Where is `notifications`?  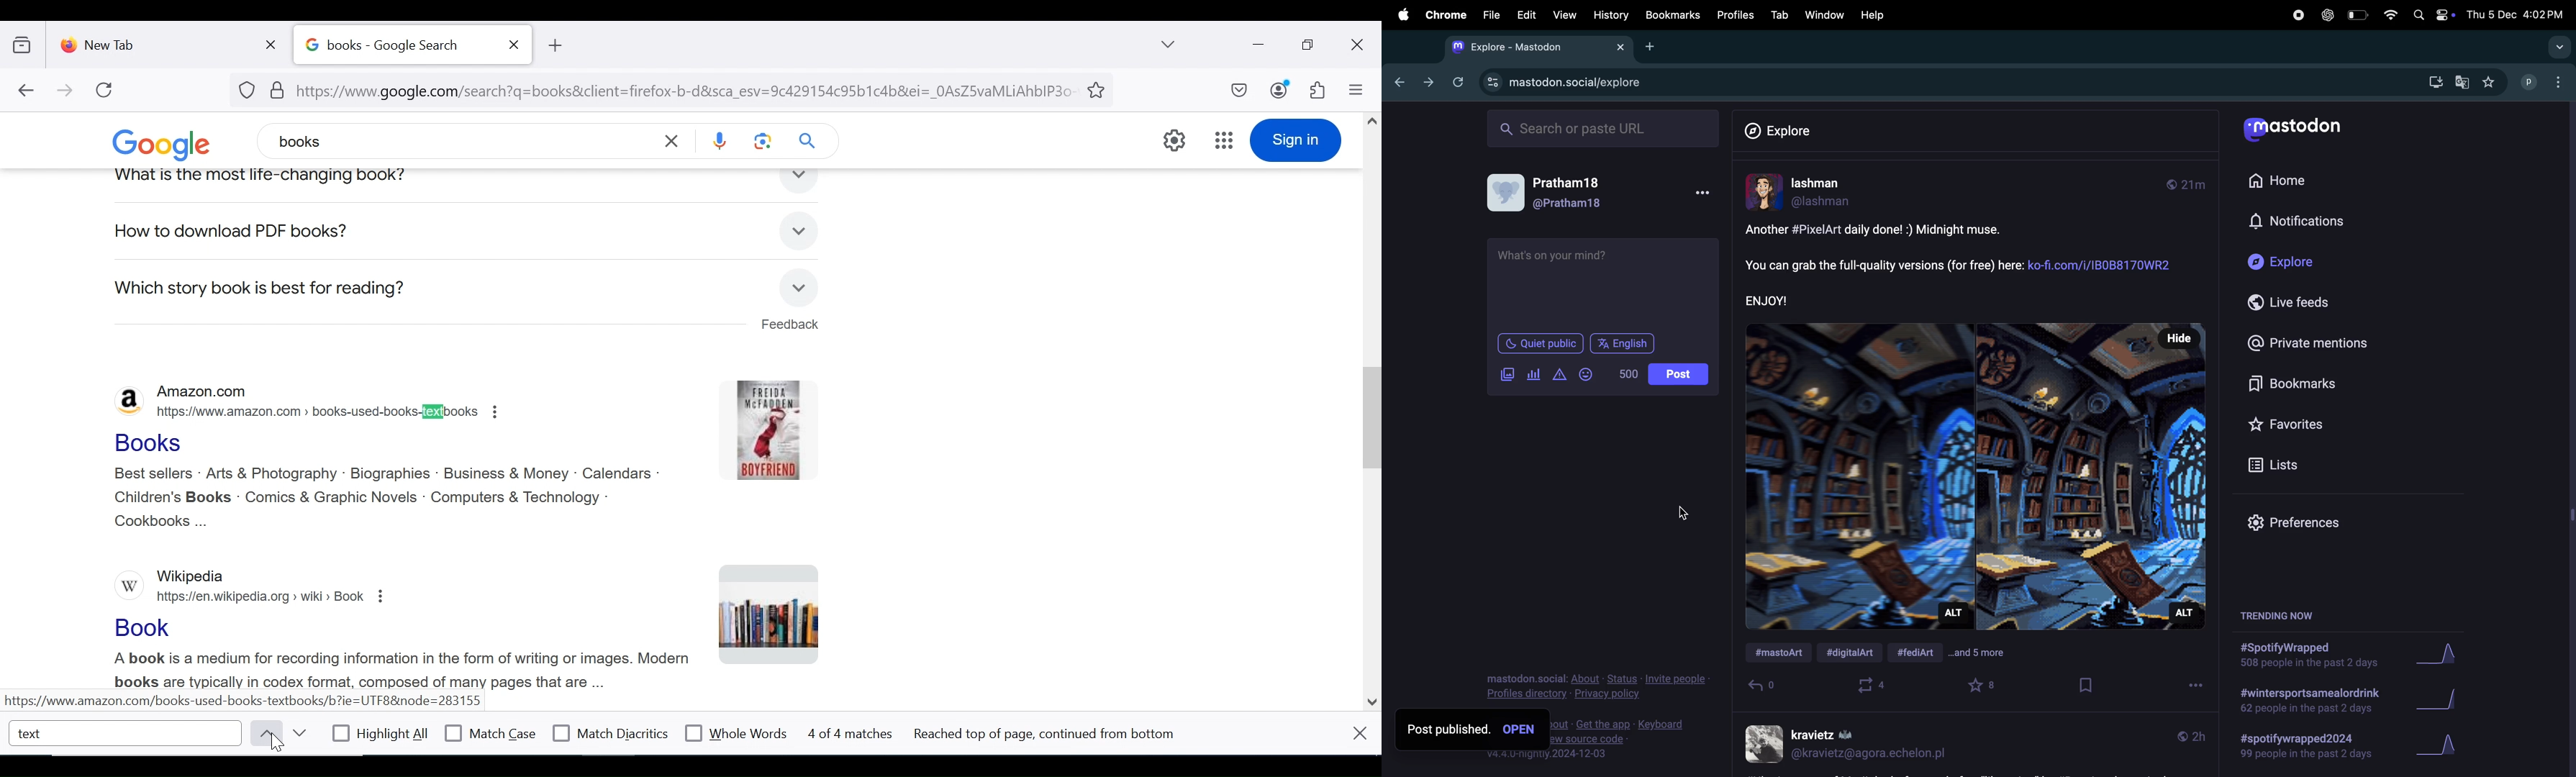 notifications is located at coordinates (2333, 223).